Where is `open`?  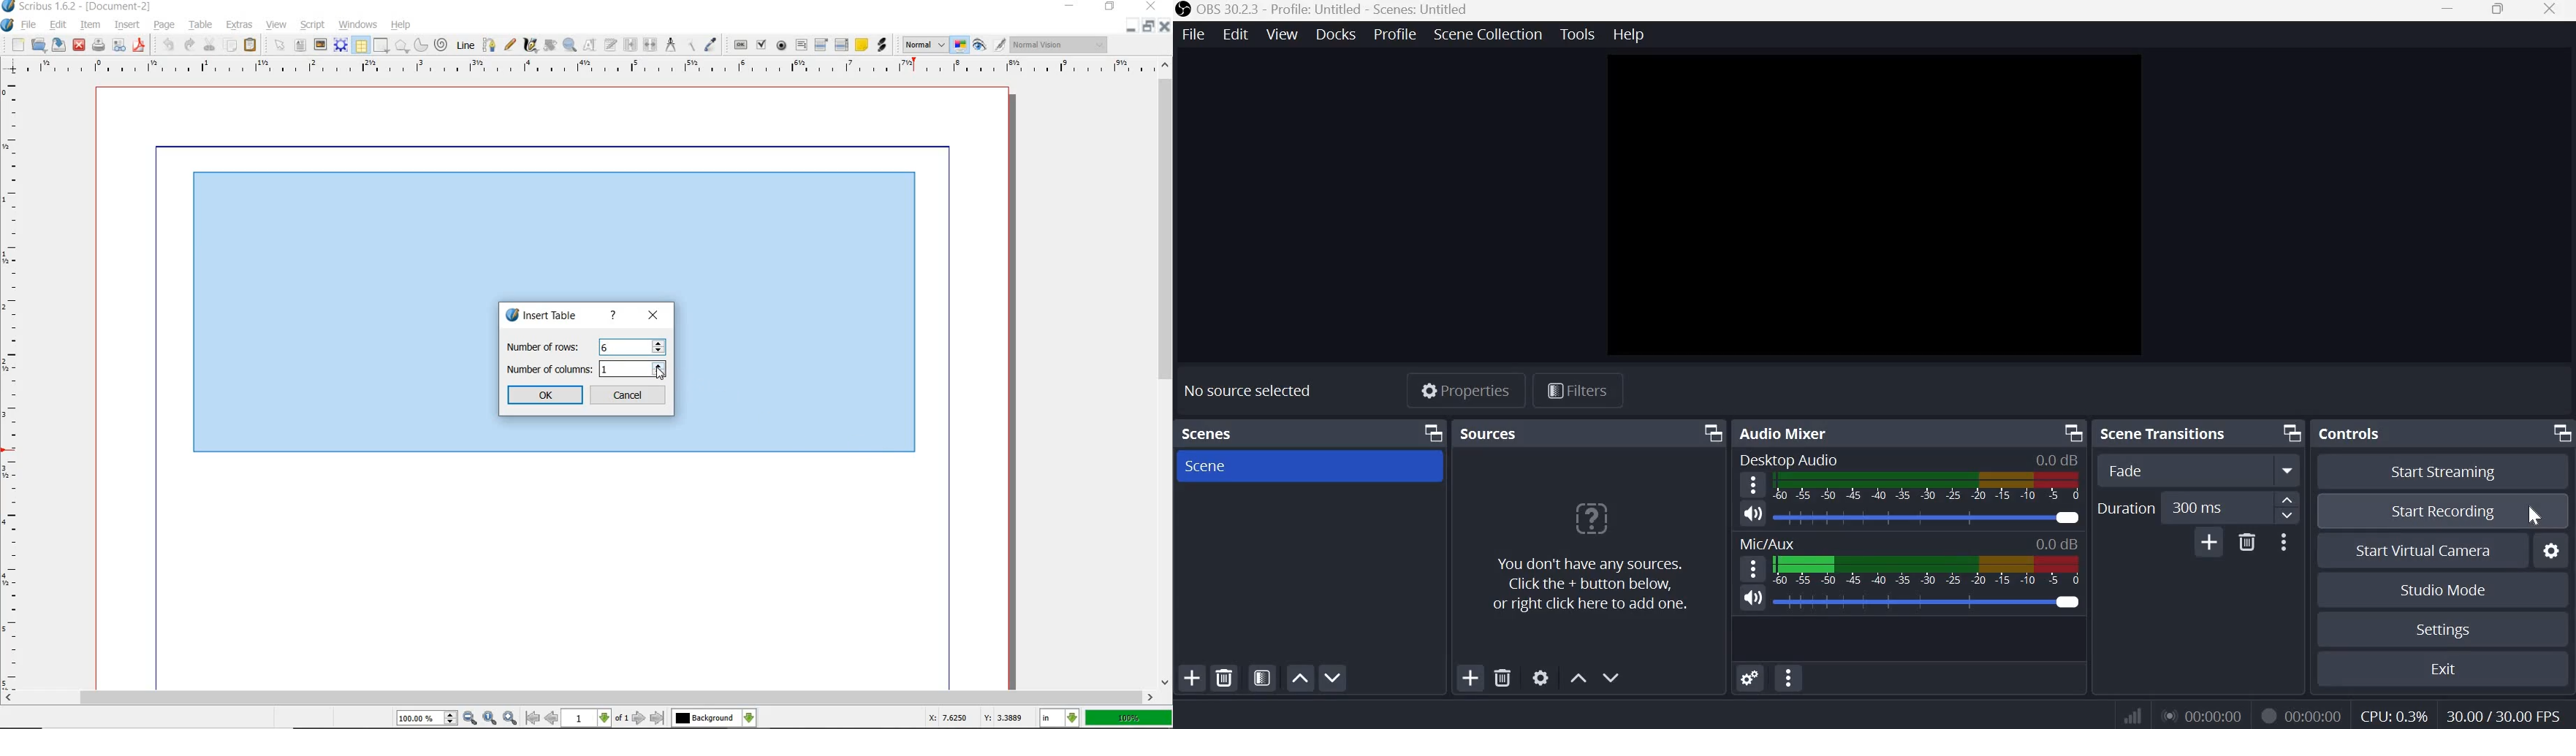 open is located at coordinates (38, 45).